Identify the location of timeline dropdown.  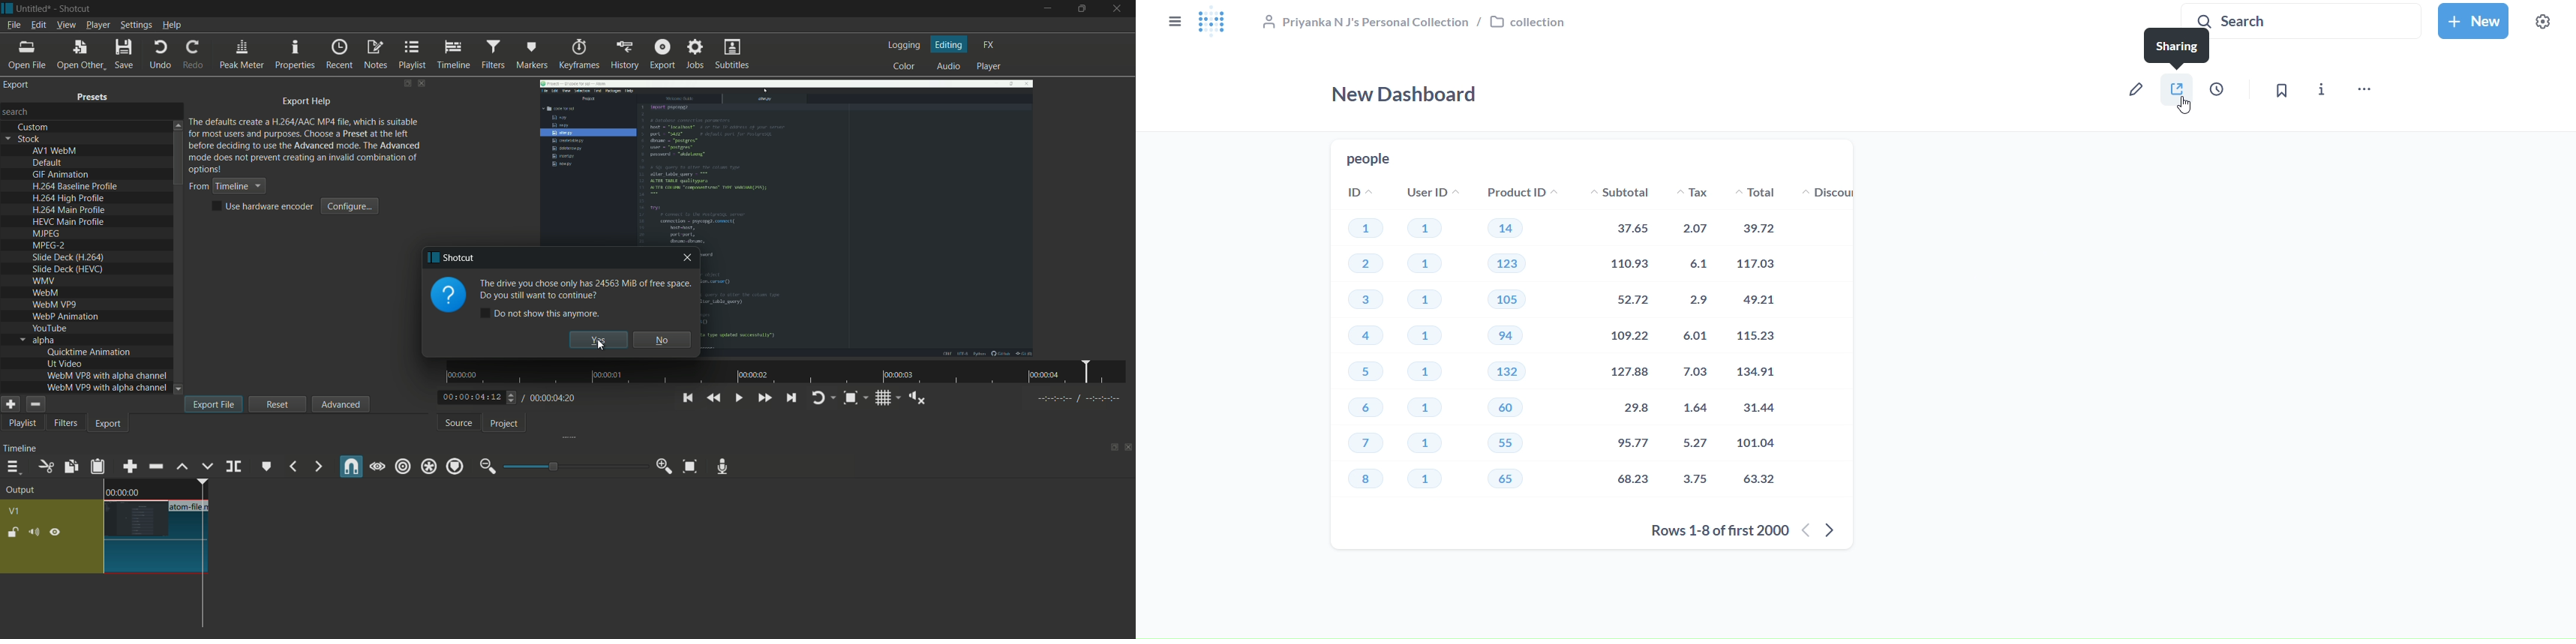
(226, 186).